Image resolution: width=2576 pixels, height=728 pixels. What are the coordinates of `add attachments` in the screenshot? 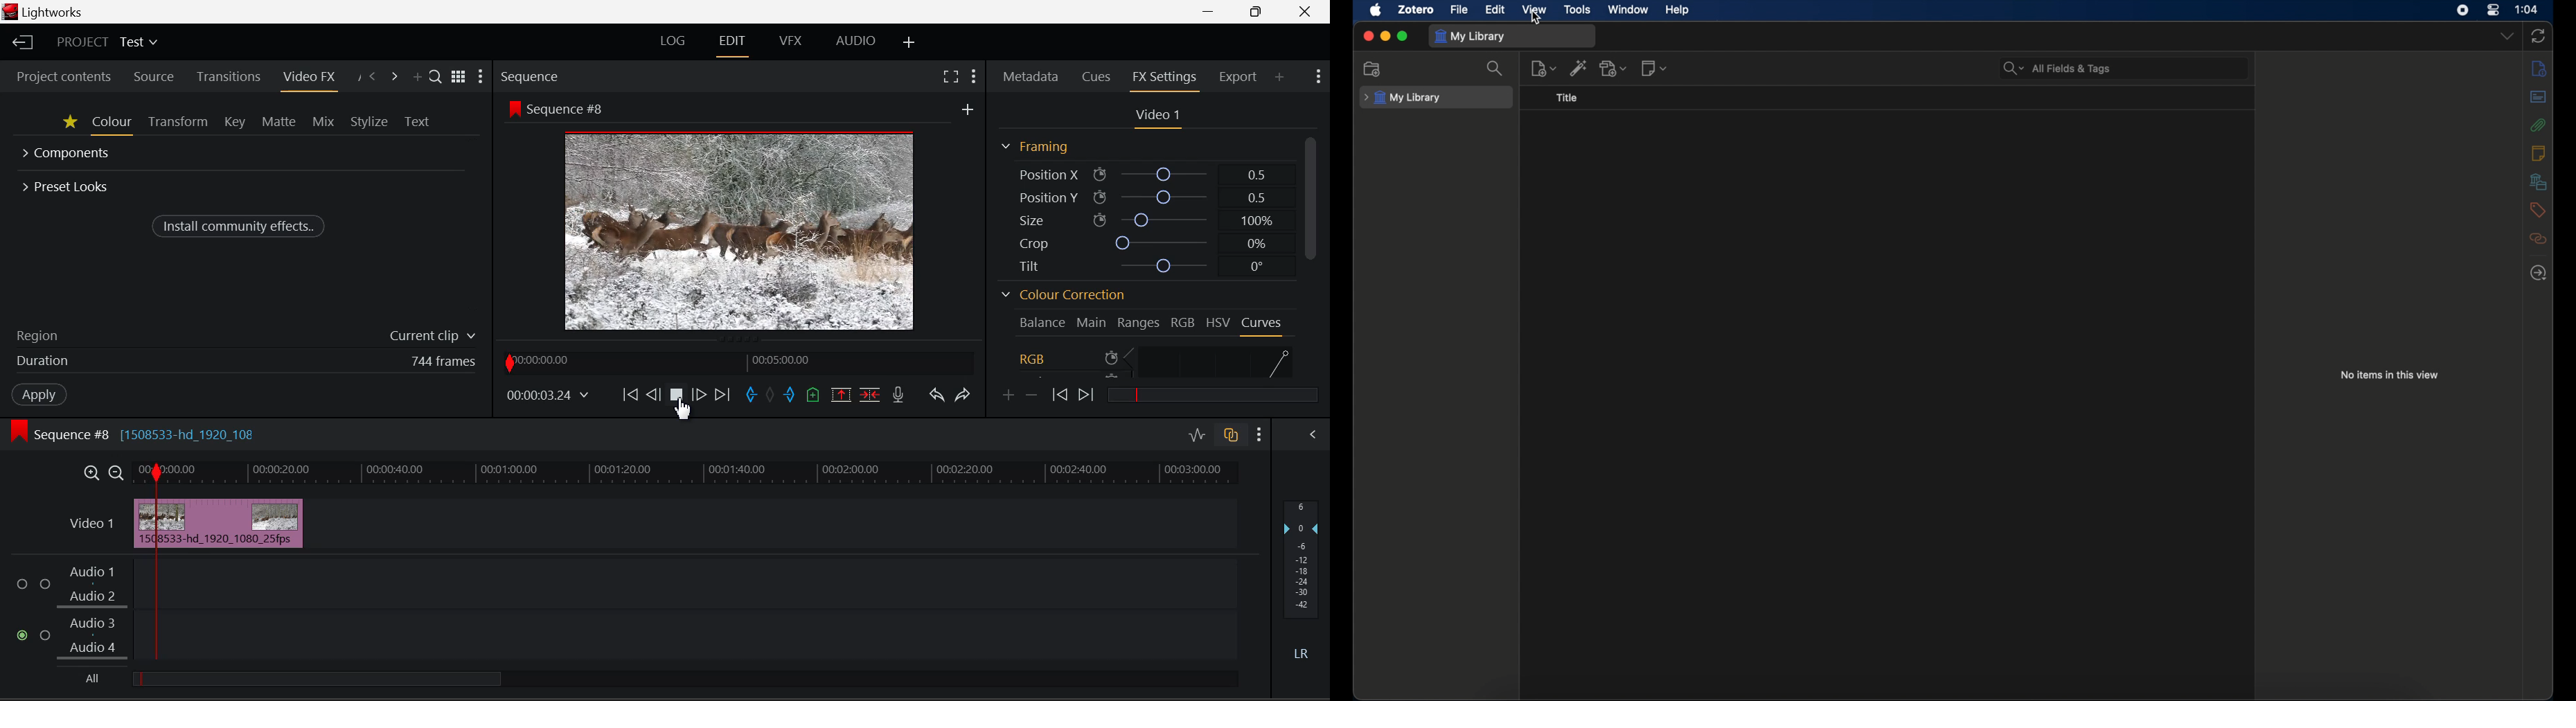 It's located at (1614, 69).